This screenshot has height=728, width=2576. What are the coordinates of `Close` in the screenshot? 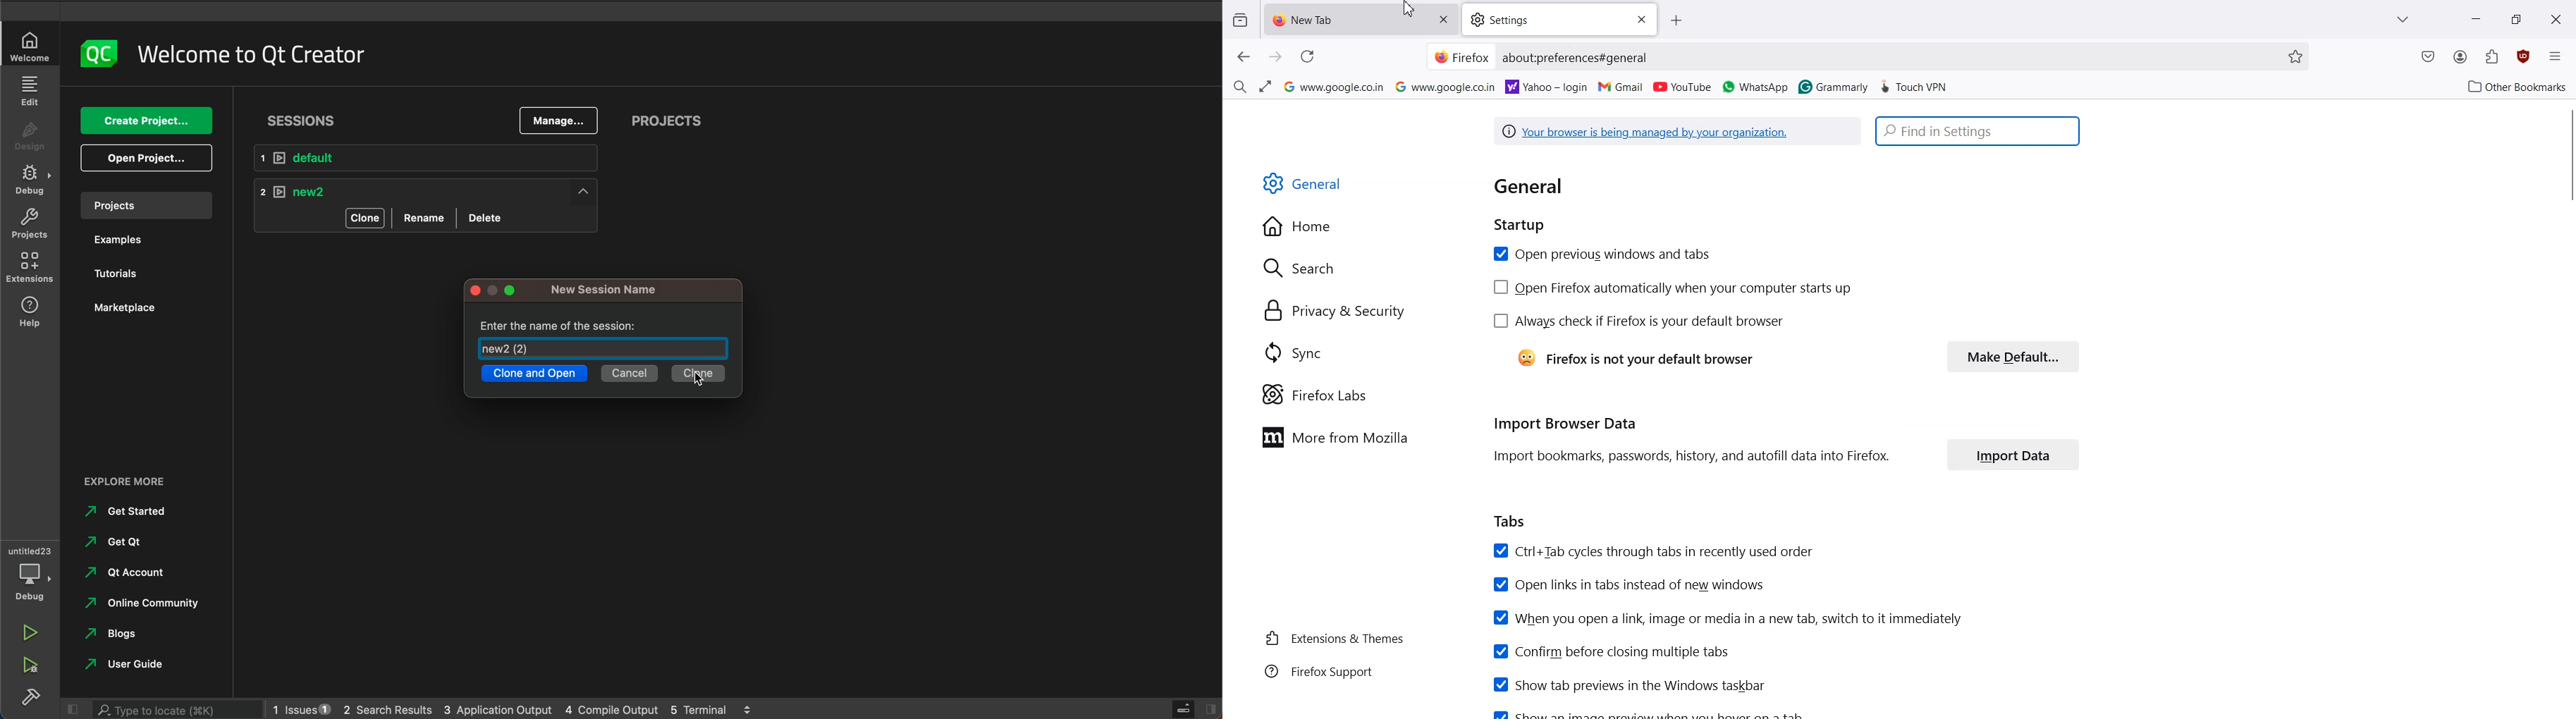 It's located at (2557, 18).